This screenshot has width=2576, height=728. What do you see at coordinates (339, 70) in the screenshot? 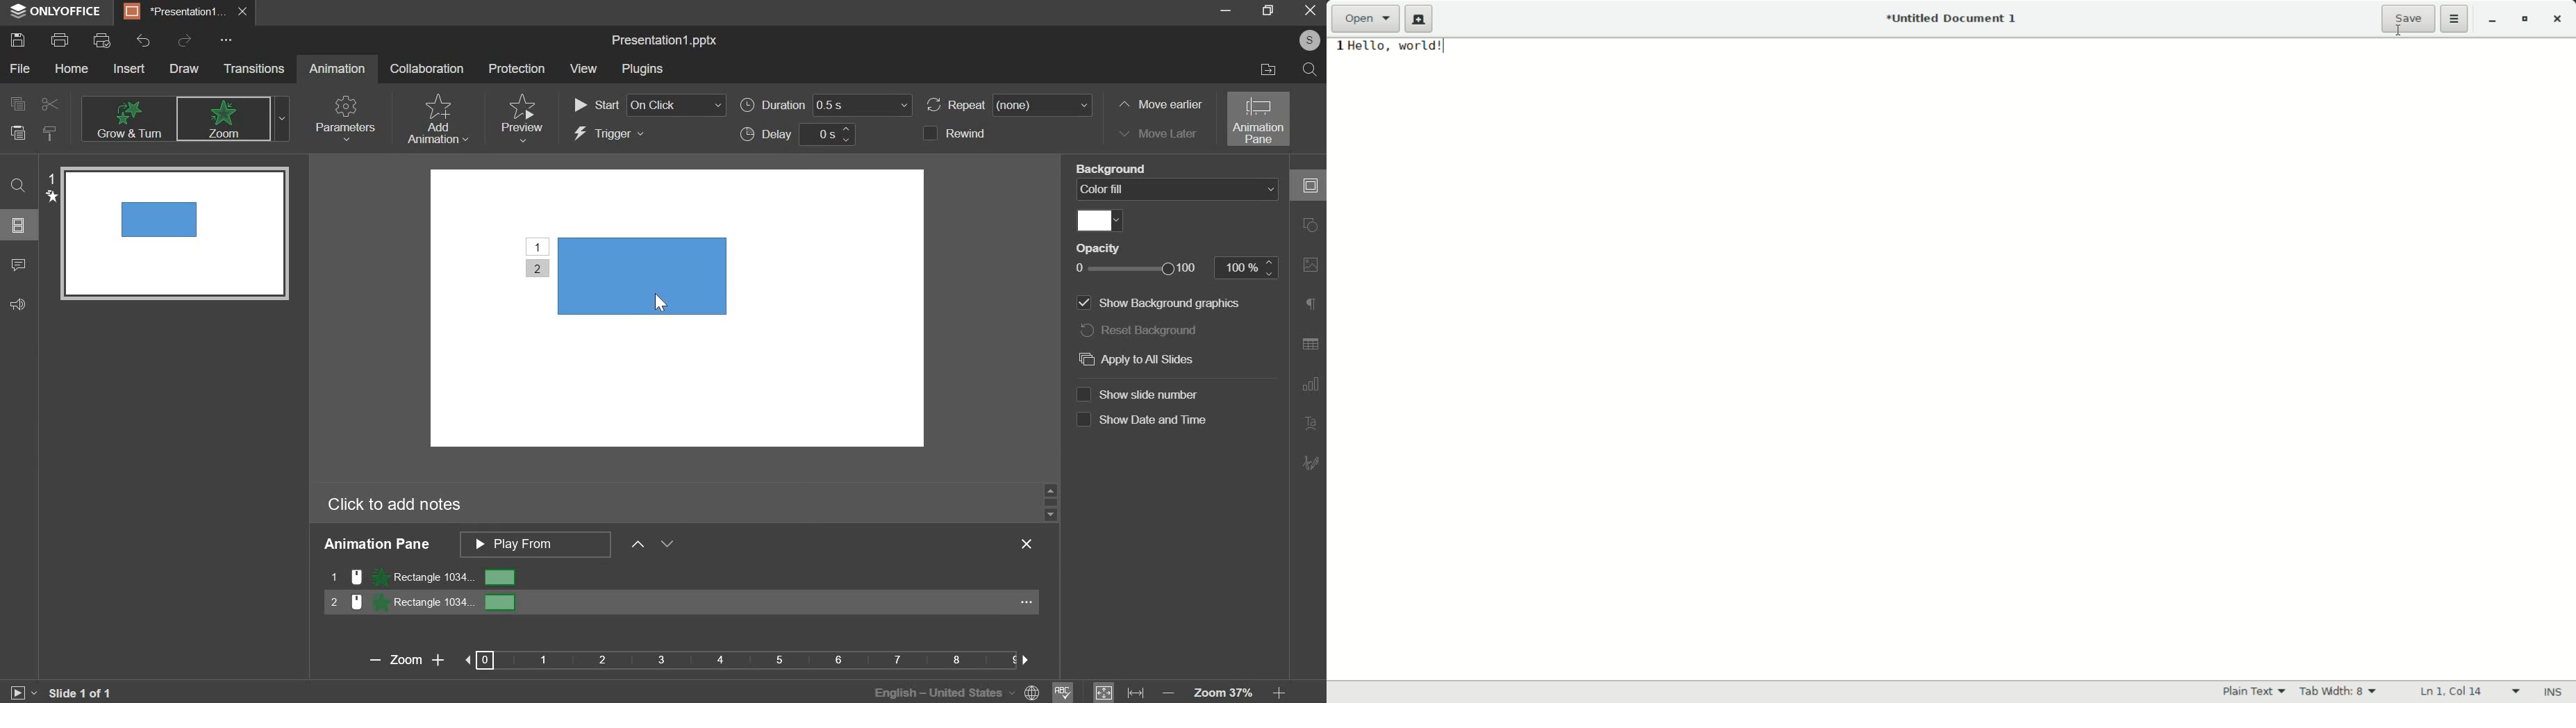
I see `Animation` at bounding box center [339, 70].